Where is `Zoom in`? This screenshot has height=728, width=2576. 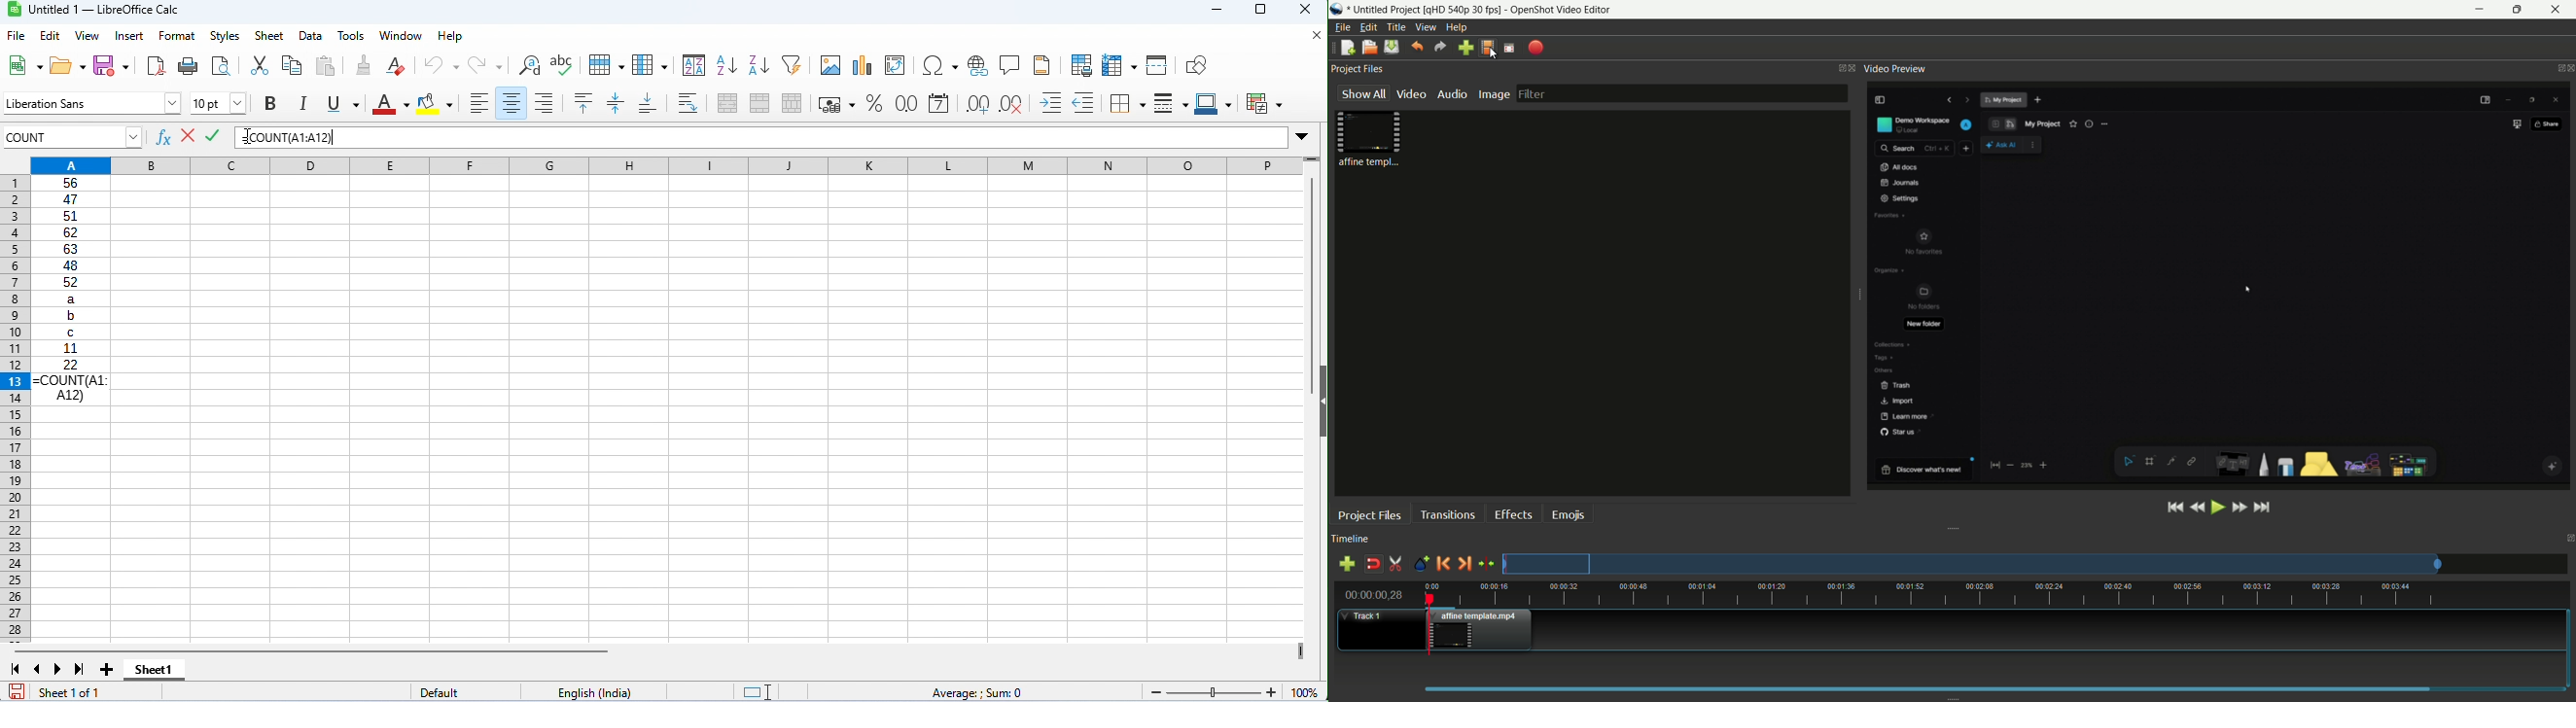
Zoom in is located at coordinates (1271, 692).